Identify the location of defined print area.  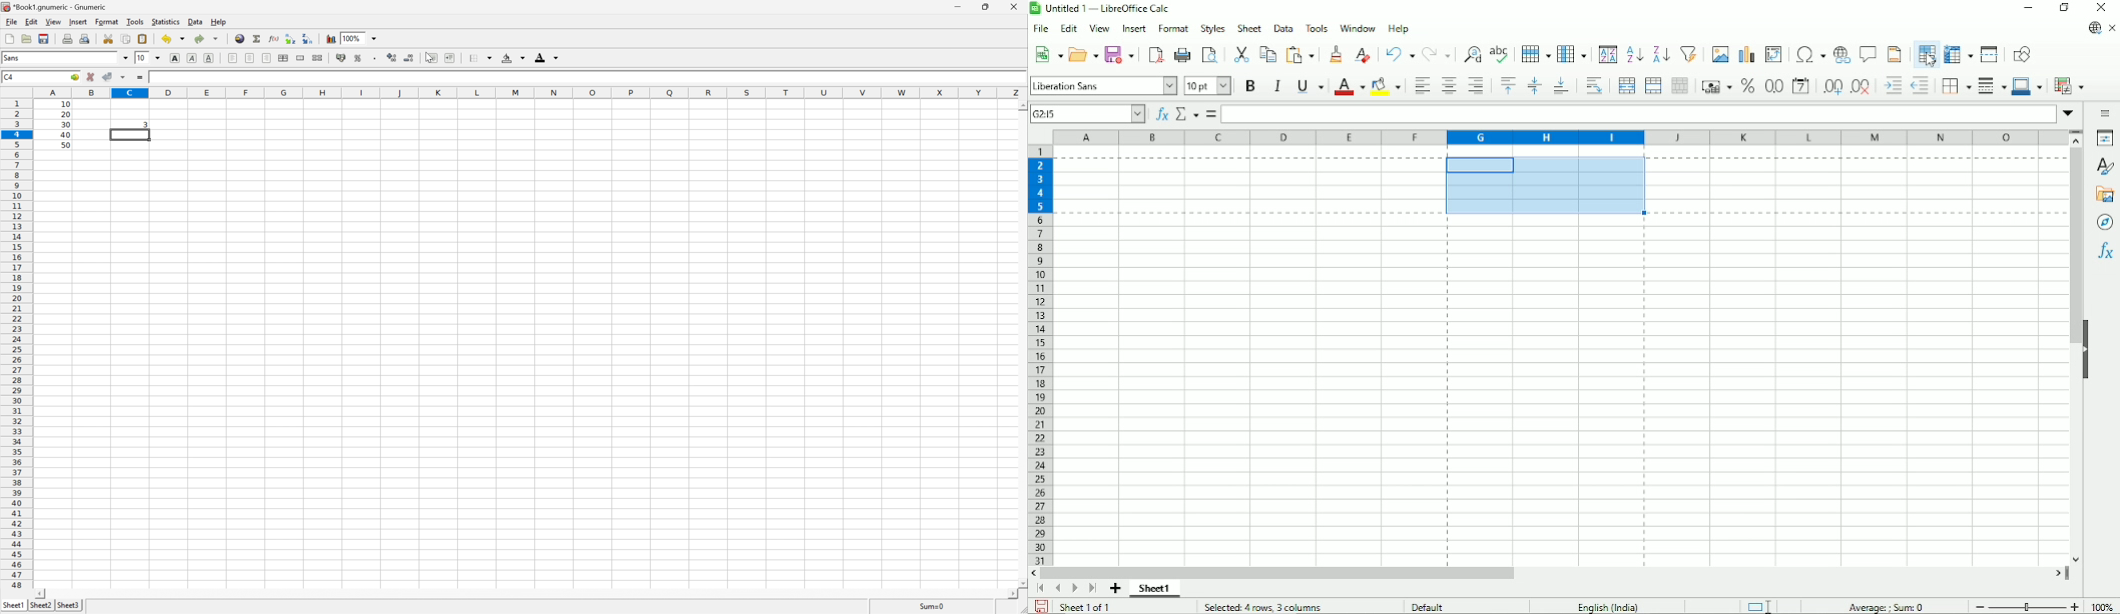
(1559, 186).